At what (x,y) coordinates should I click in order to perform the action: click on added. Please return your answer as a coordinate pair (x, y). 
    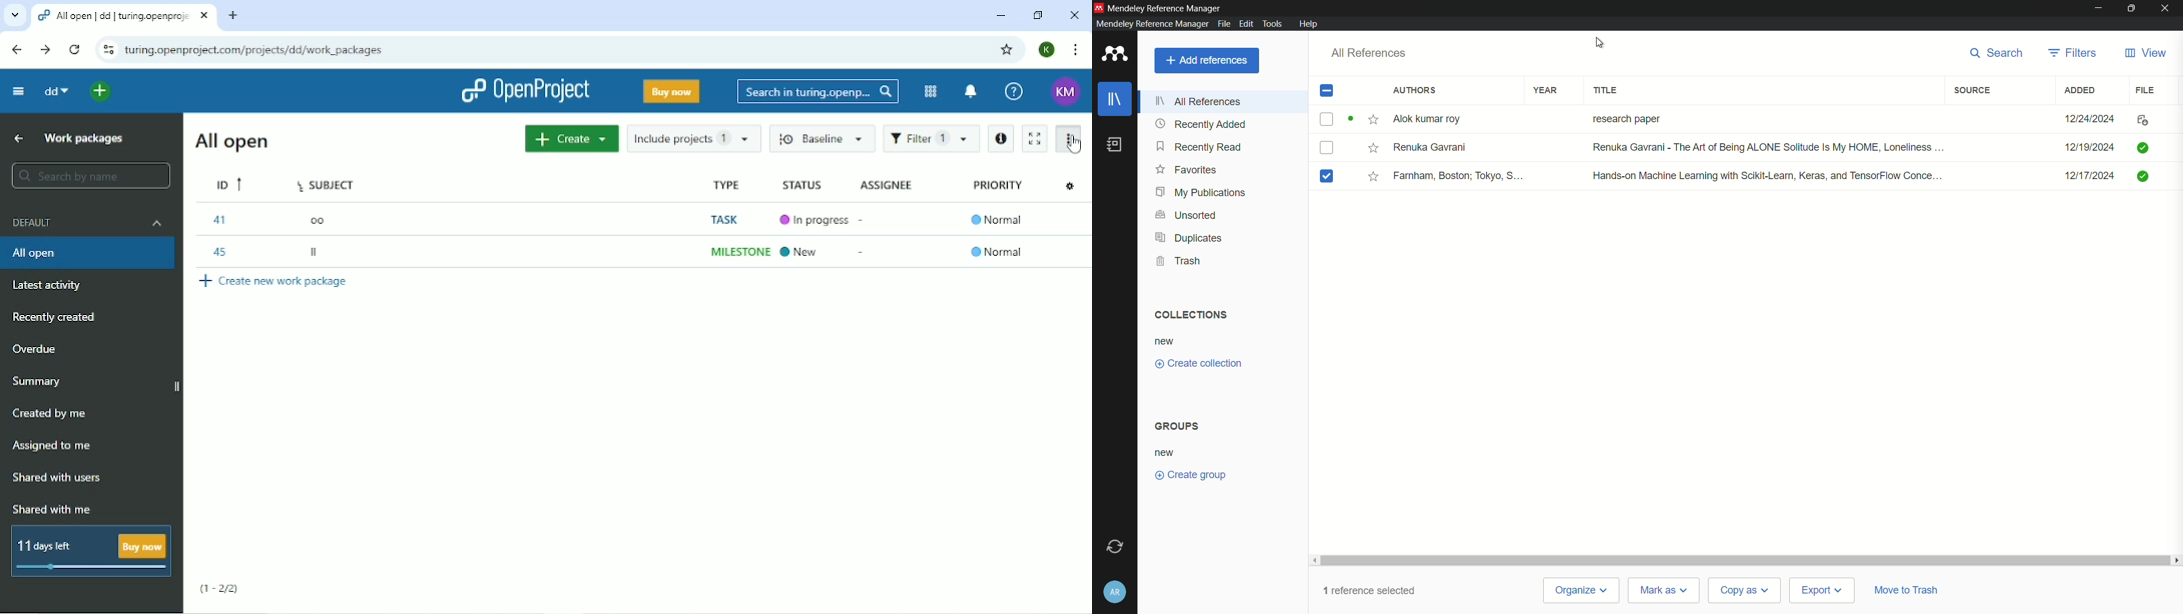
    Looking at the image, I should click on (2081, 90).